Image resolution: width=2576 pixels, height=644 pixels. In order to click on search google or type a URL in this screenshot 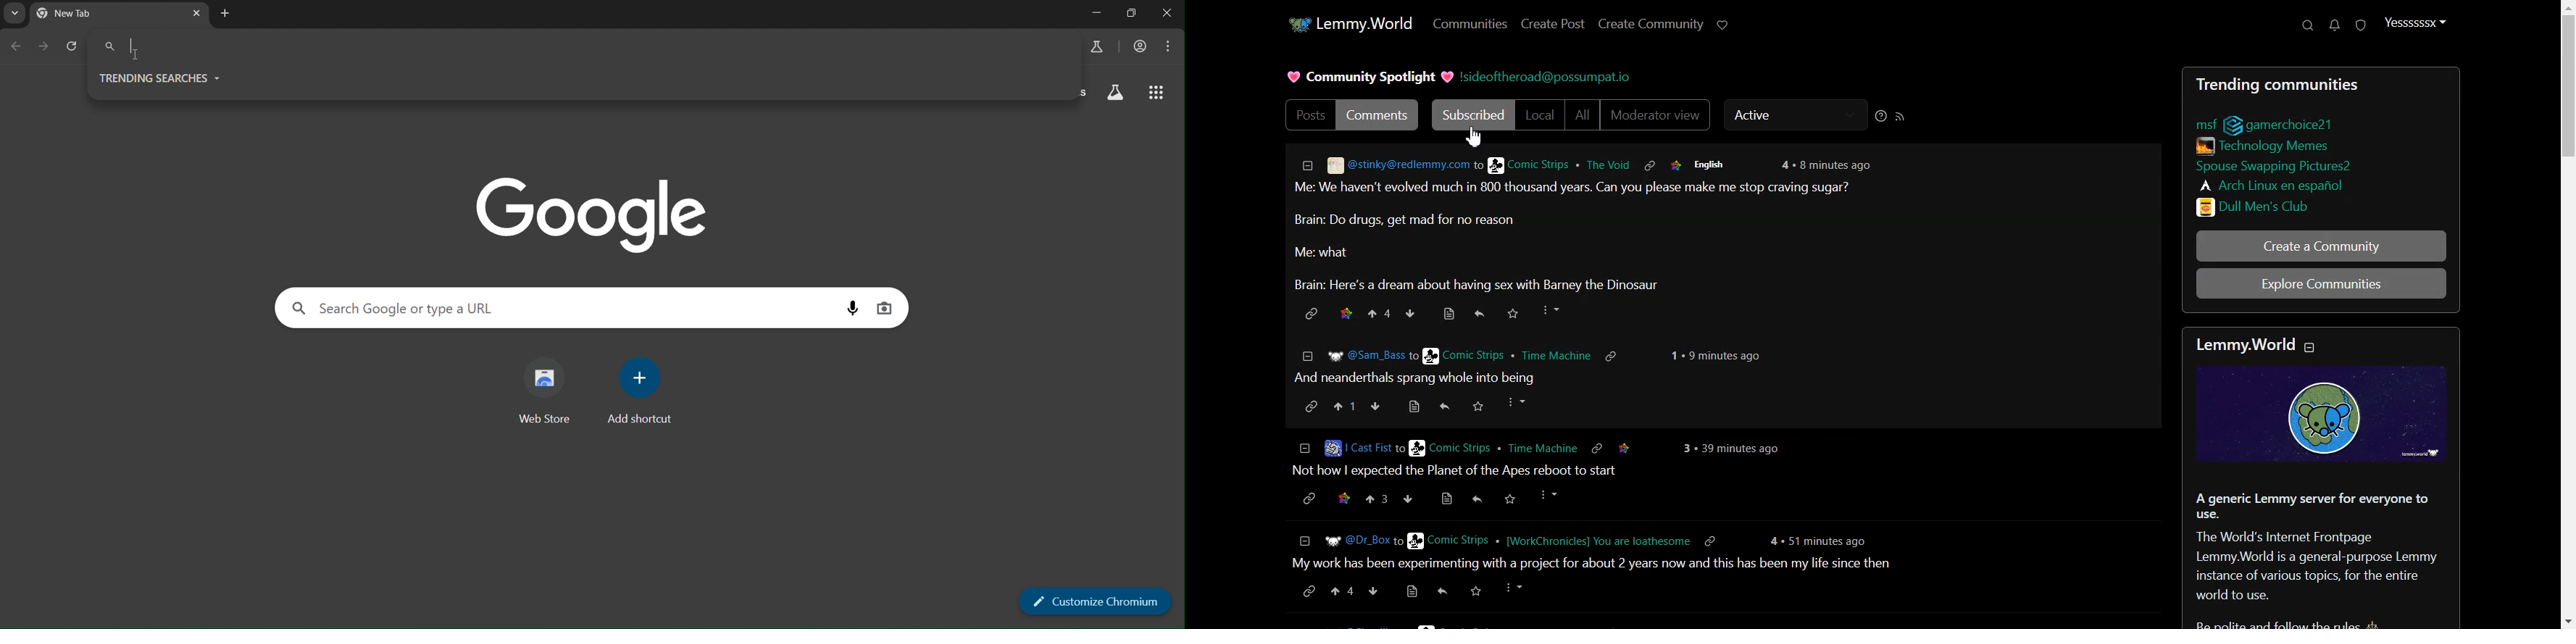, I will do `click(241, 45)`.